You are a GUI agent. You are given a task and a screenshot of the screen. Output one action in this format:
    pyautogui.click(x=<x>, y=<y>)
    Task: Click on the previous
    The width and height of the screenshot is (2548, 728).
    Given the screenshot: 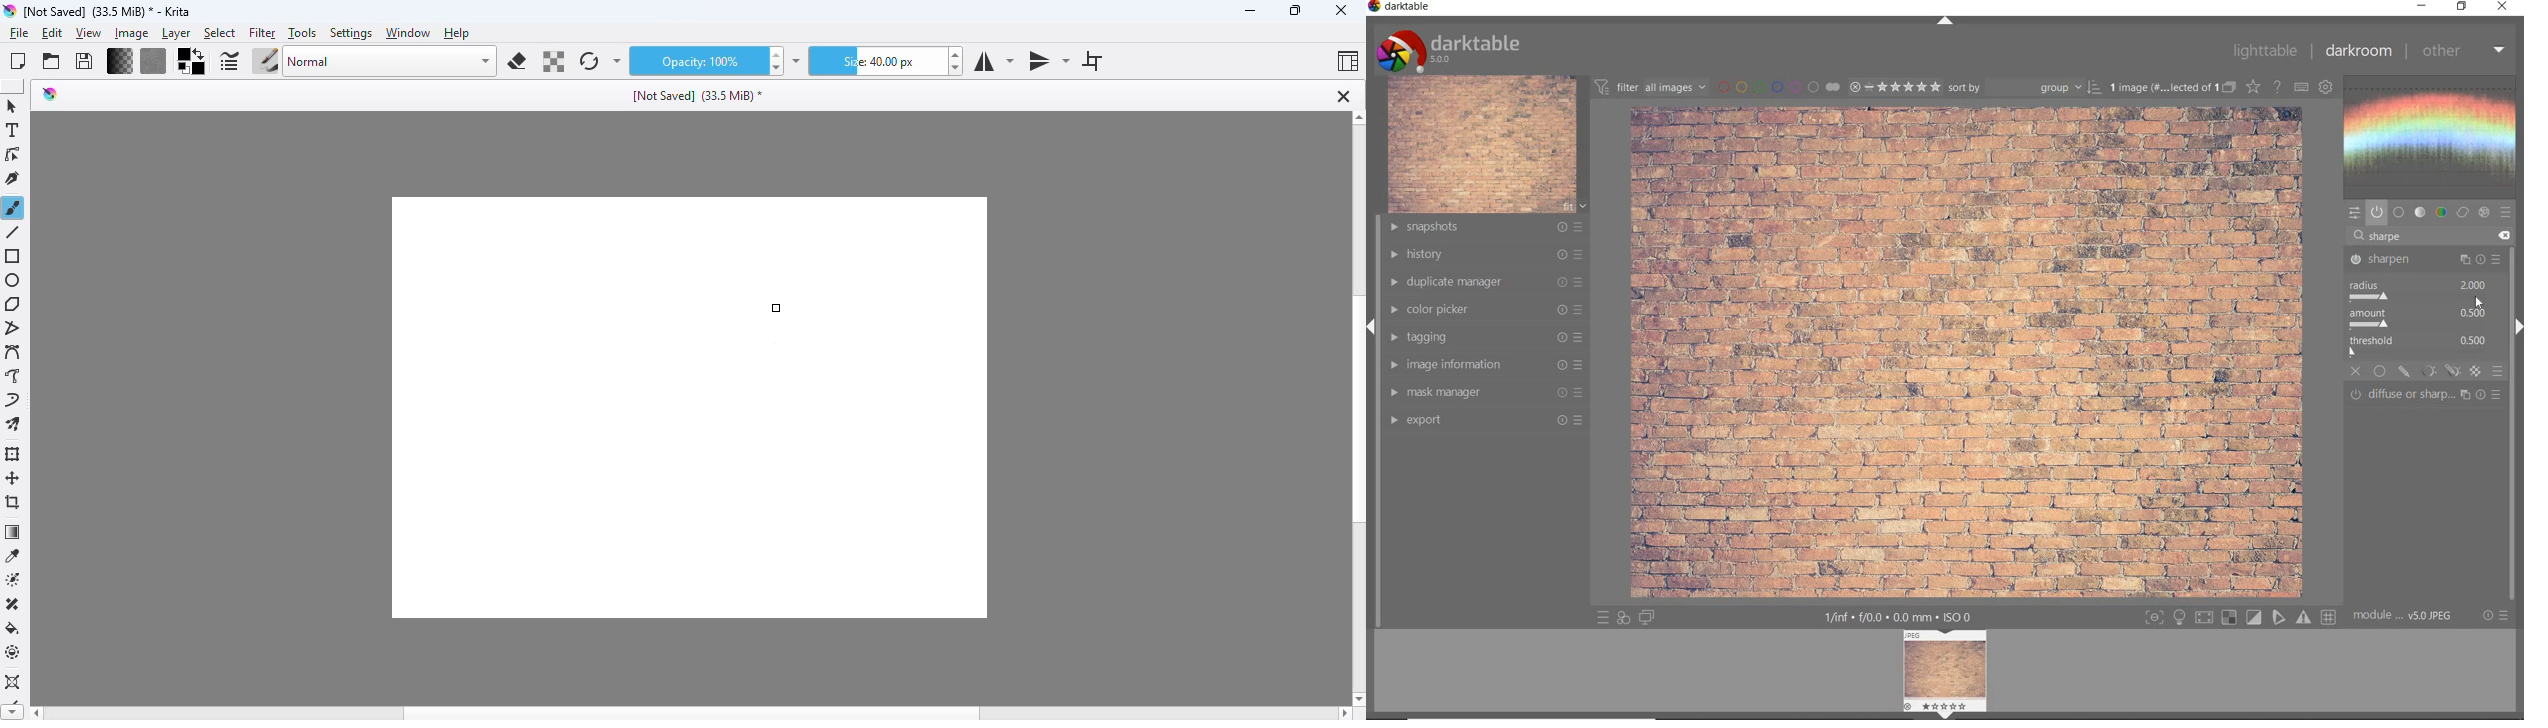 What is the action you would take?
    pyautogui.click(x=1373, y=333)
    